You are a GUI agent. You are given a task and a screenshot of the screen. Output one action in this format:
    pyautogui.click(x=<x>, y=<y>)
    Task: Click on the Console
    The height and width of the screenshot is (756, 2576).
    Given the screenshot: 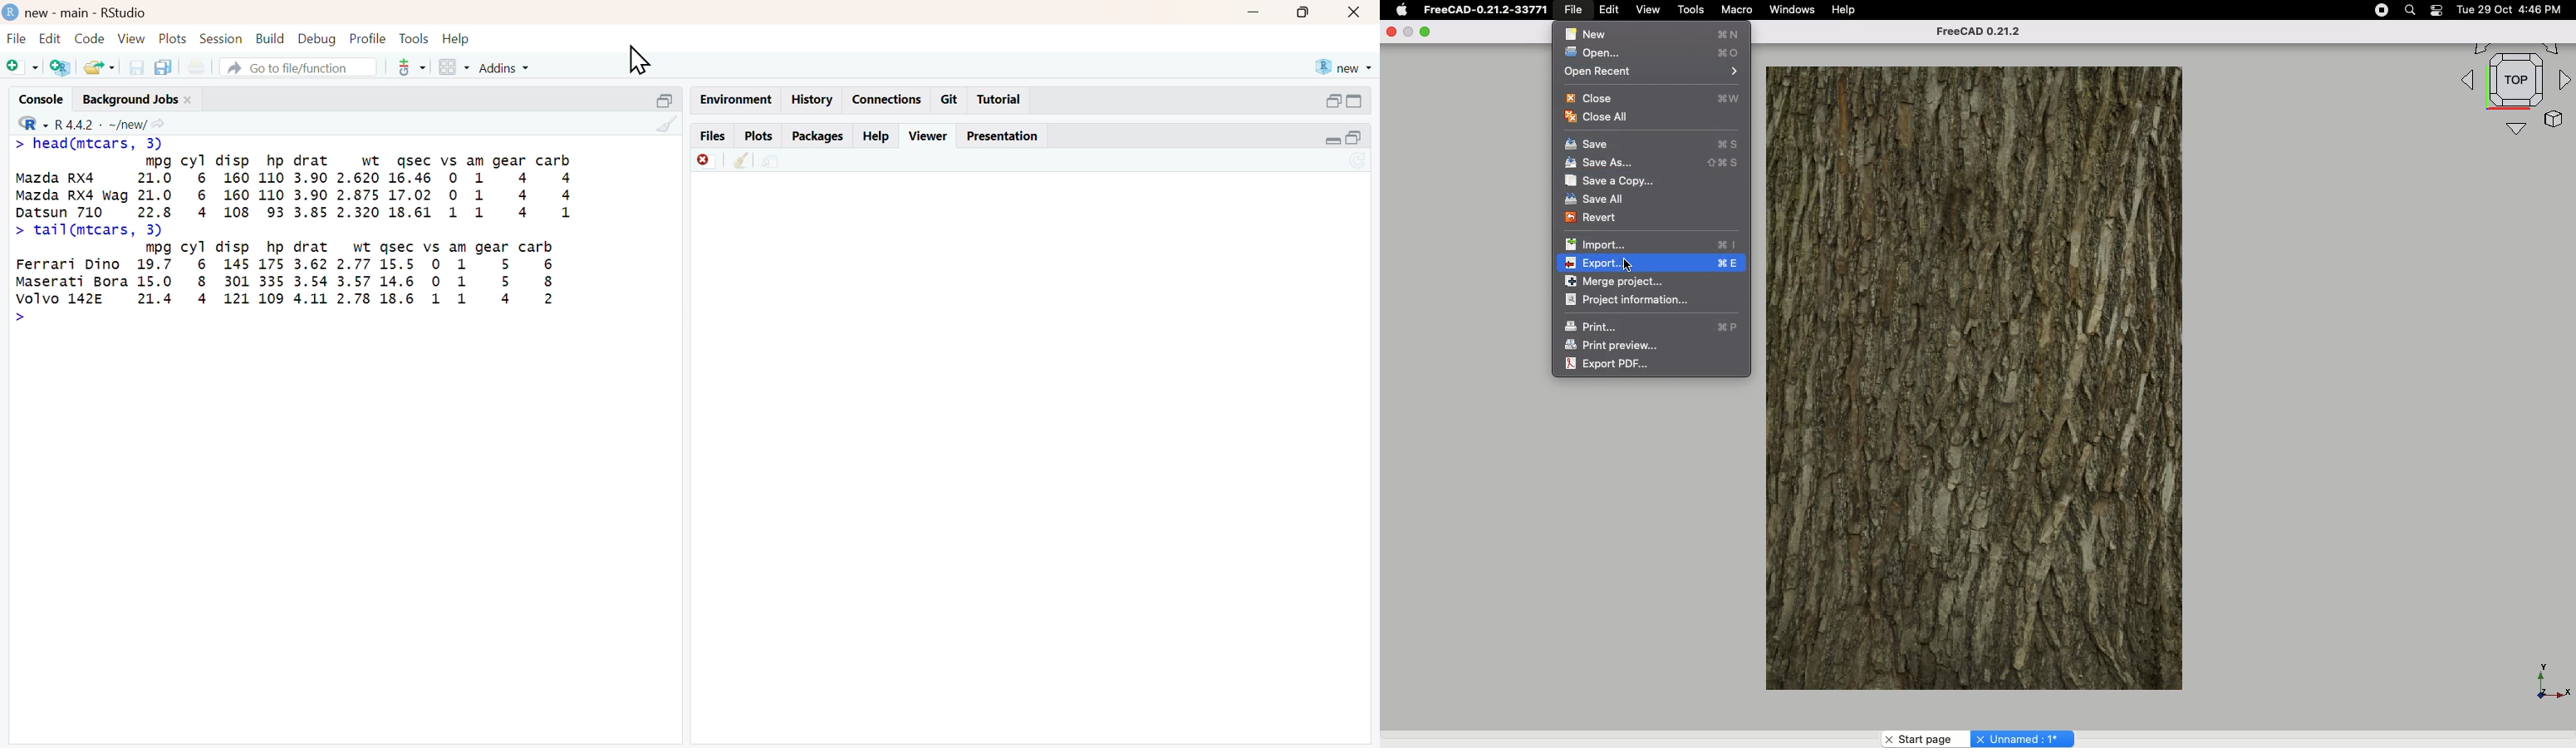 What is the action you would take?
    pyautogui.click(x=36, y=96)
    